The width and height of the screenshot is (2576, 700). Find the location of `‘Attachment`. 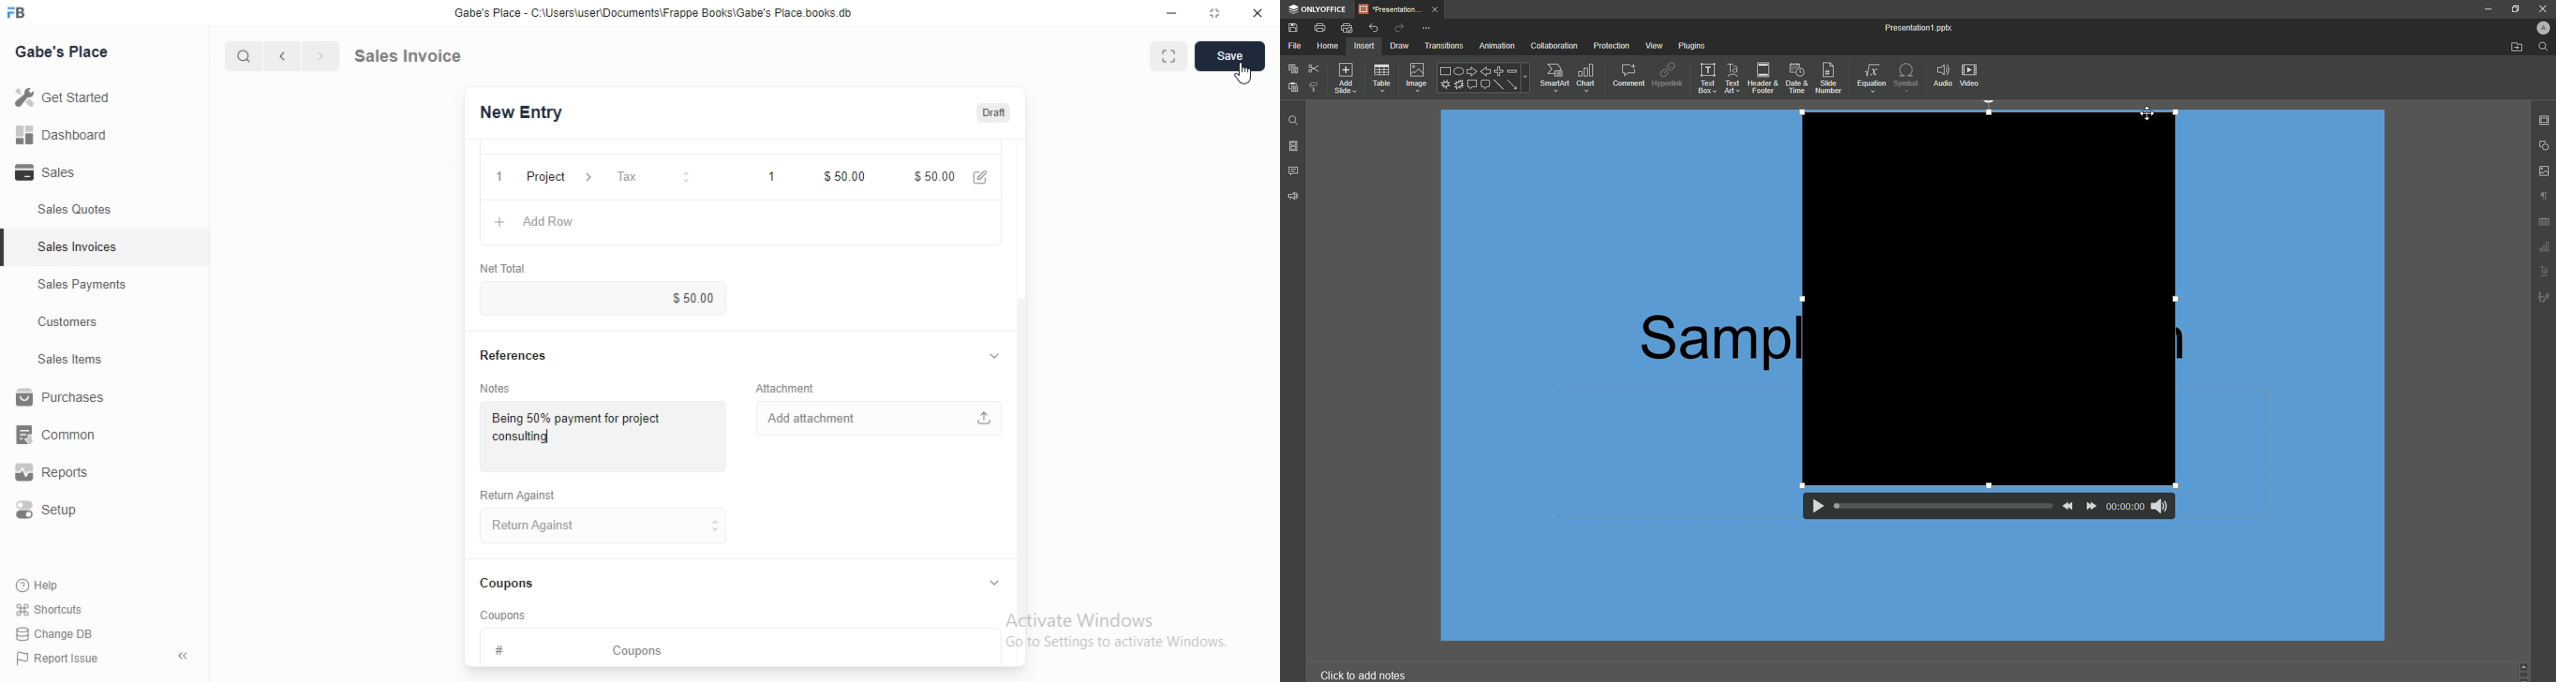

‘Attachment is located at coordinates (785, 388).